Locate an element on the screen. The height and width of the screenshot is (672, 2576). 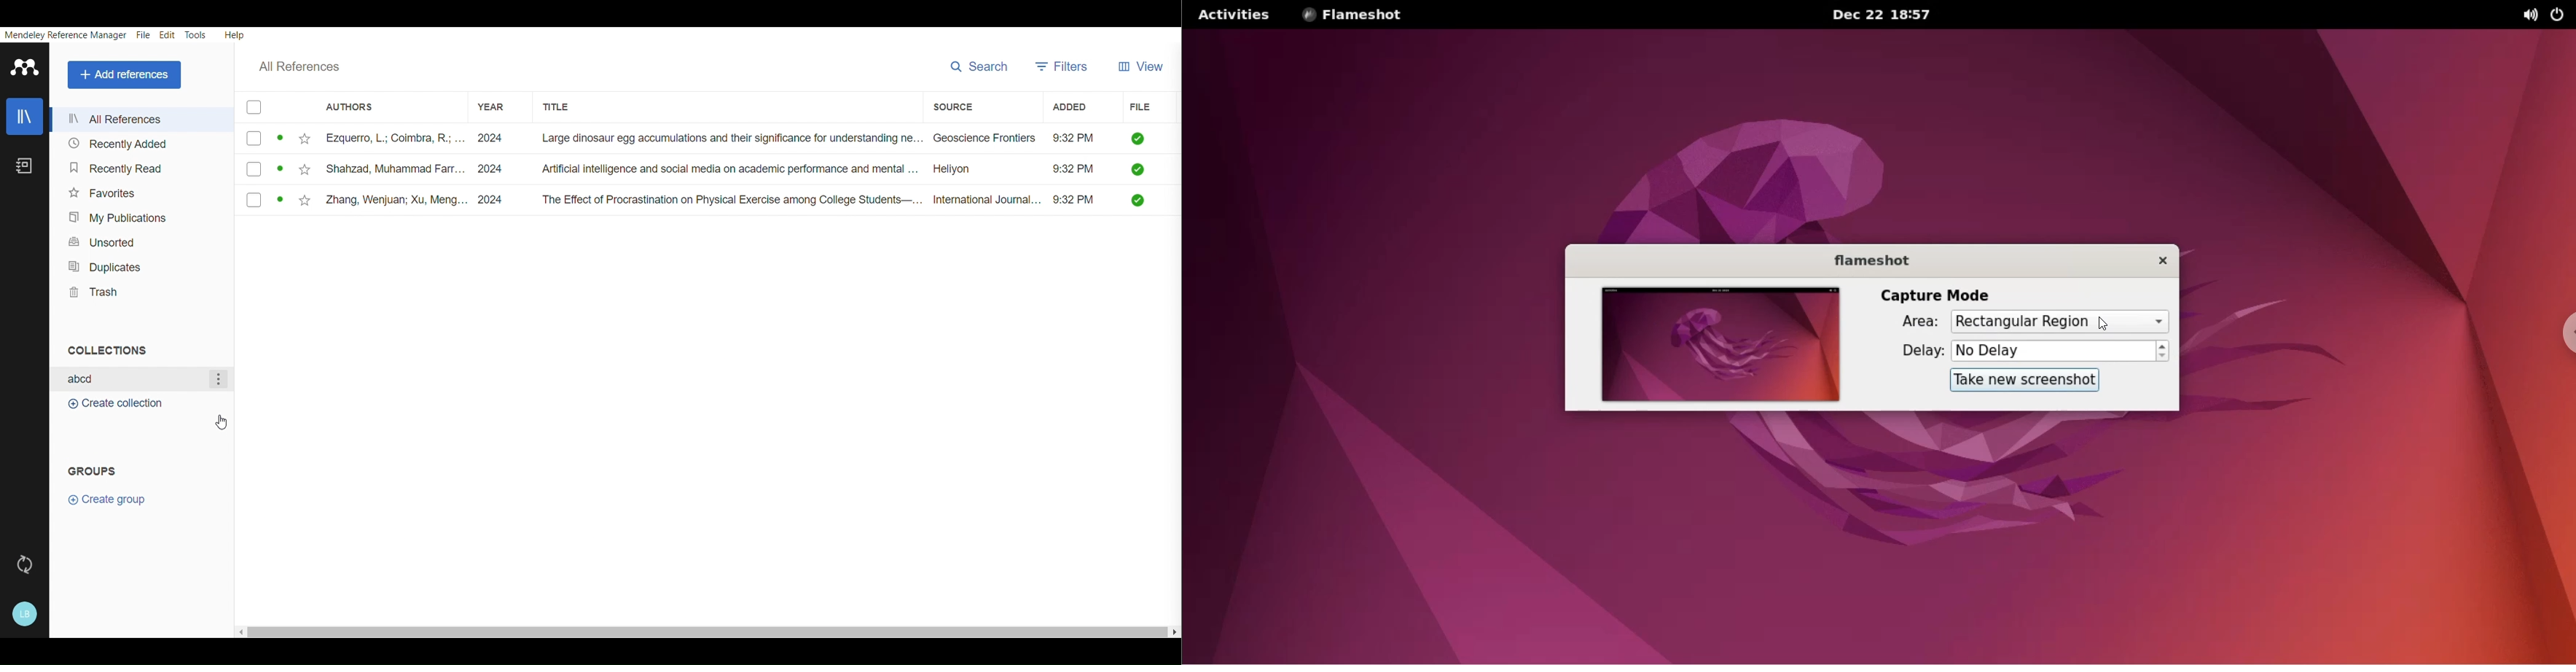
View is located at coordinates (1145, 62).